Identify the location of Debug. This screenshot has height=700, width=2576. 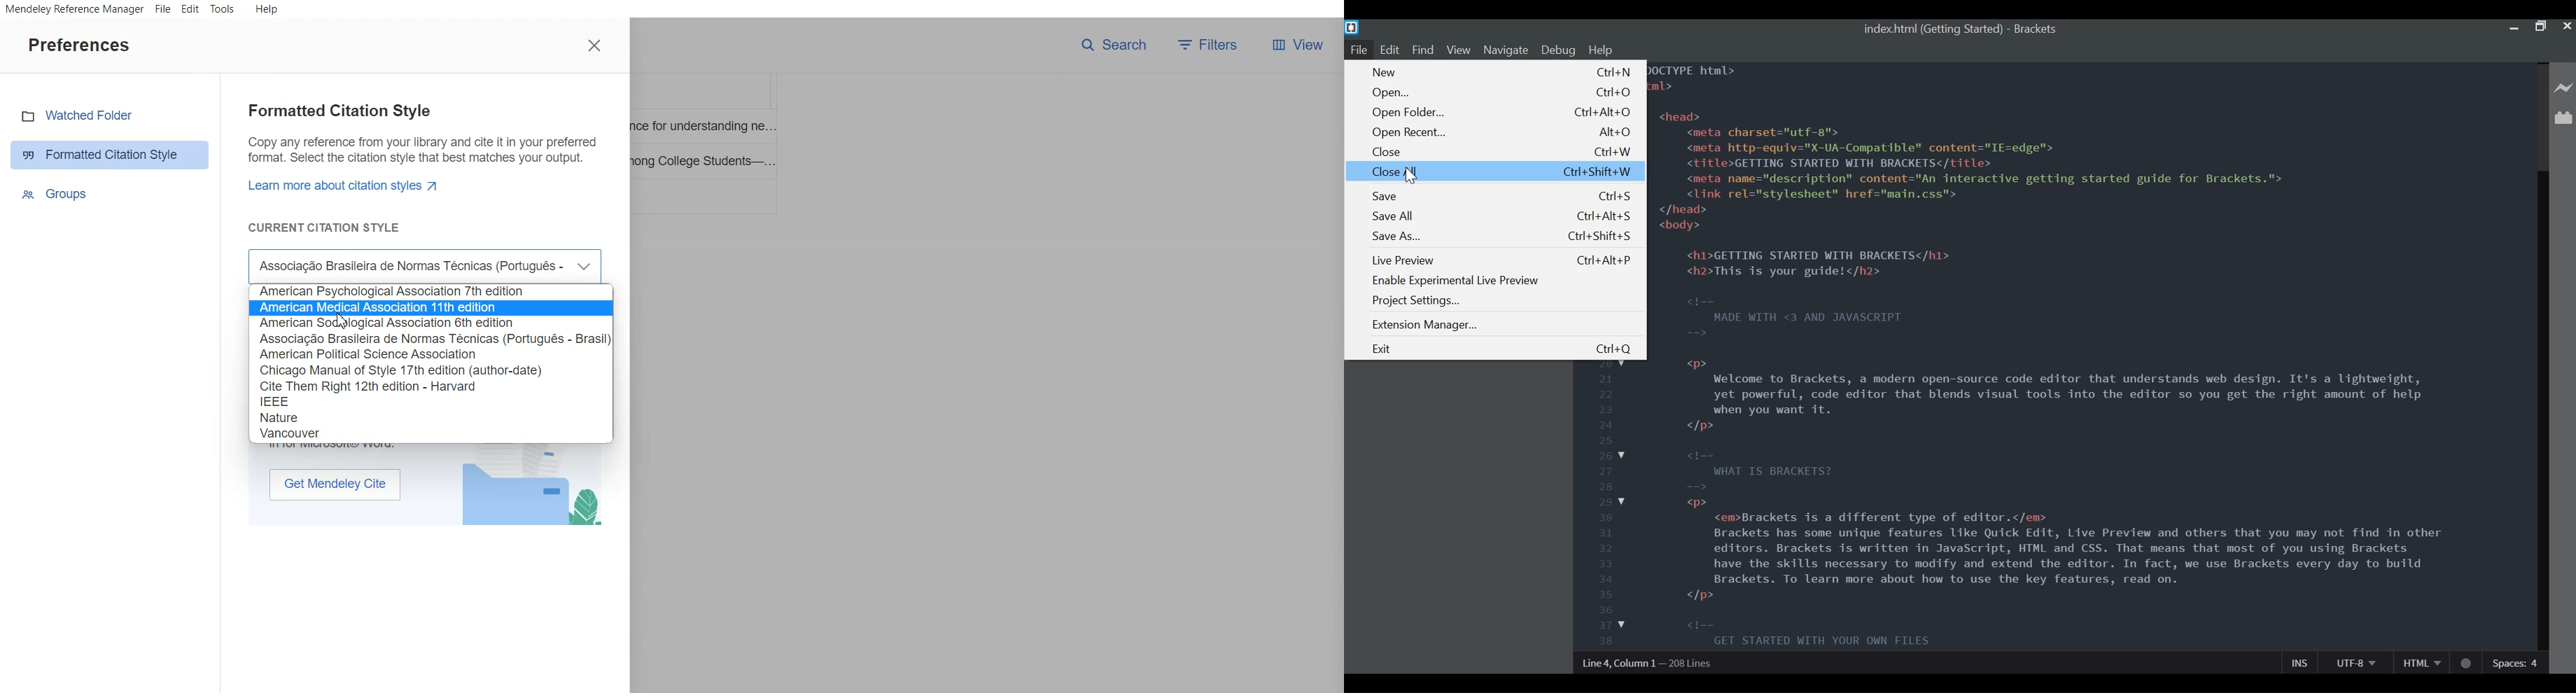
(1558, 50).